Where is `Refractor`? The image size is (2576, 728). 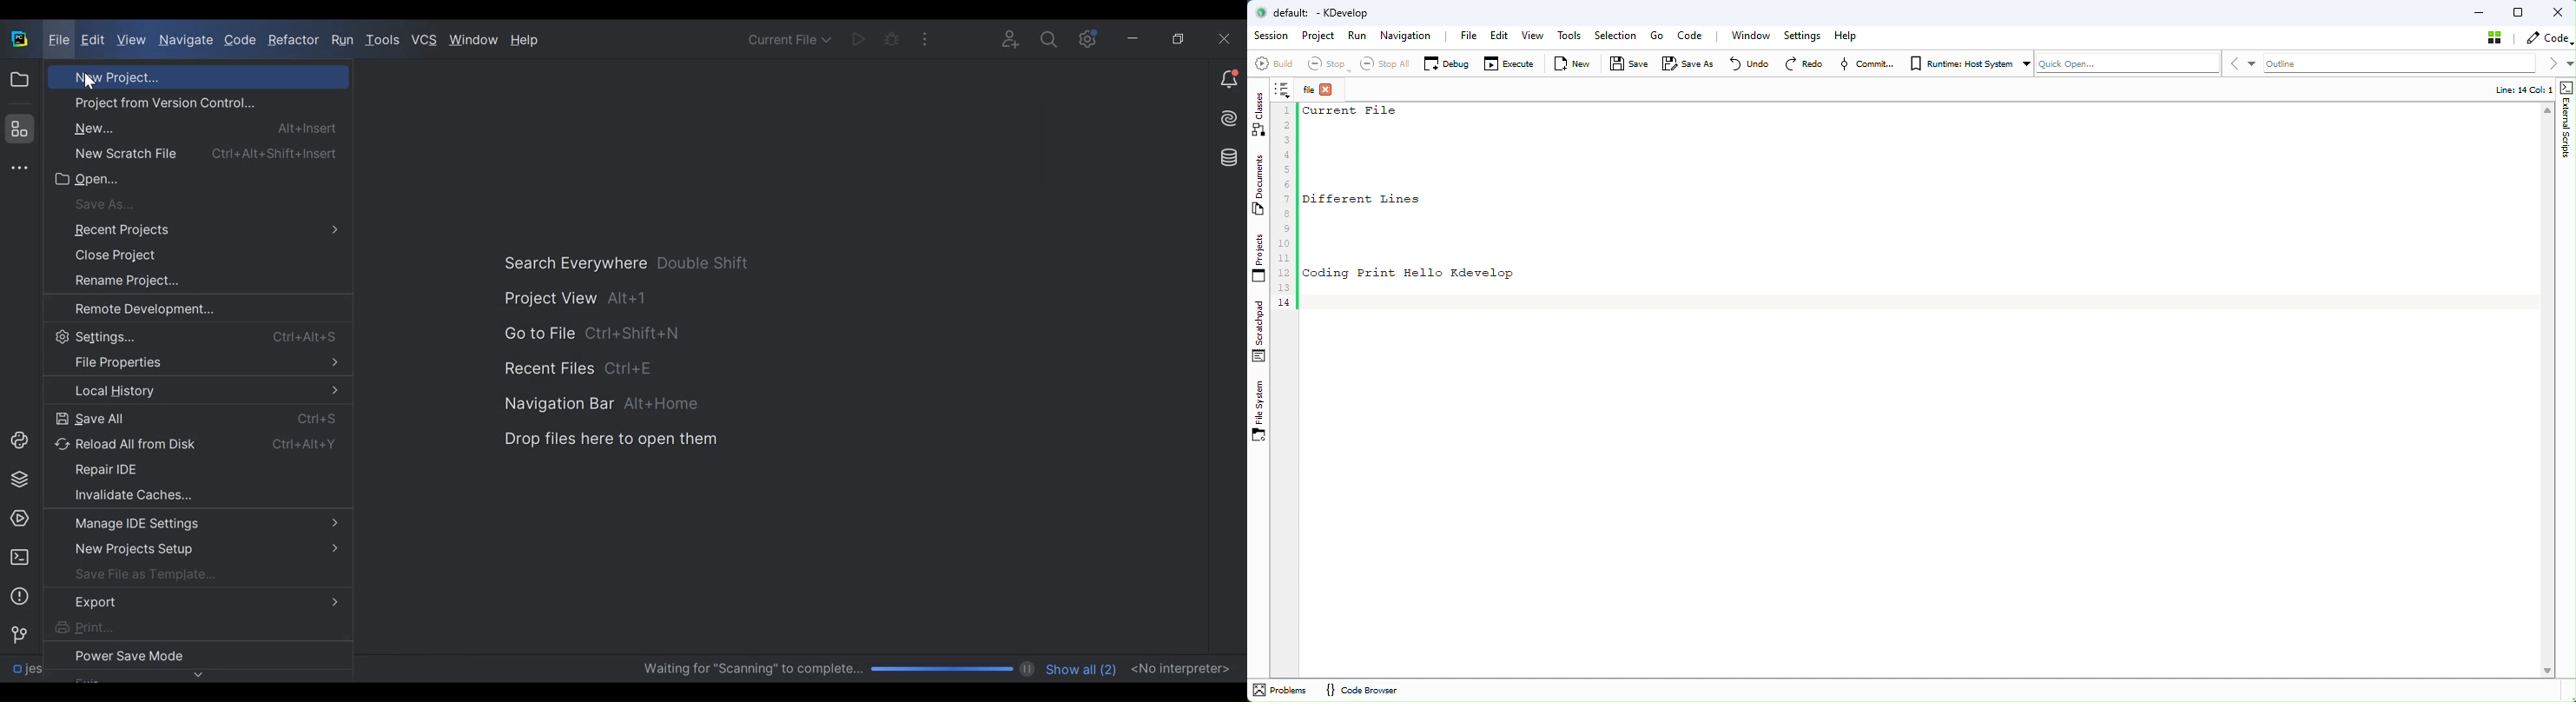
Refractor is located at coordinates (293, 41).